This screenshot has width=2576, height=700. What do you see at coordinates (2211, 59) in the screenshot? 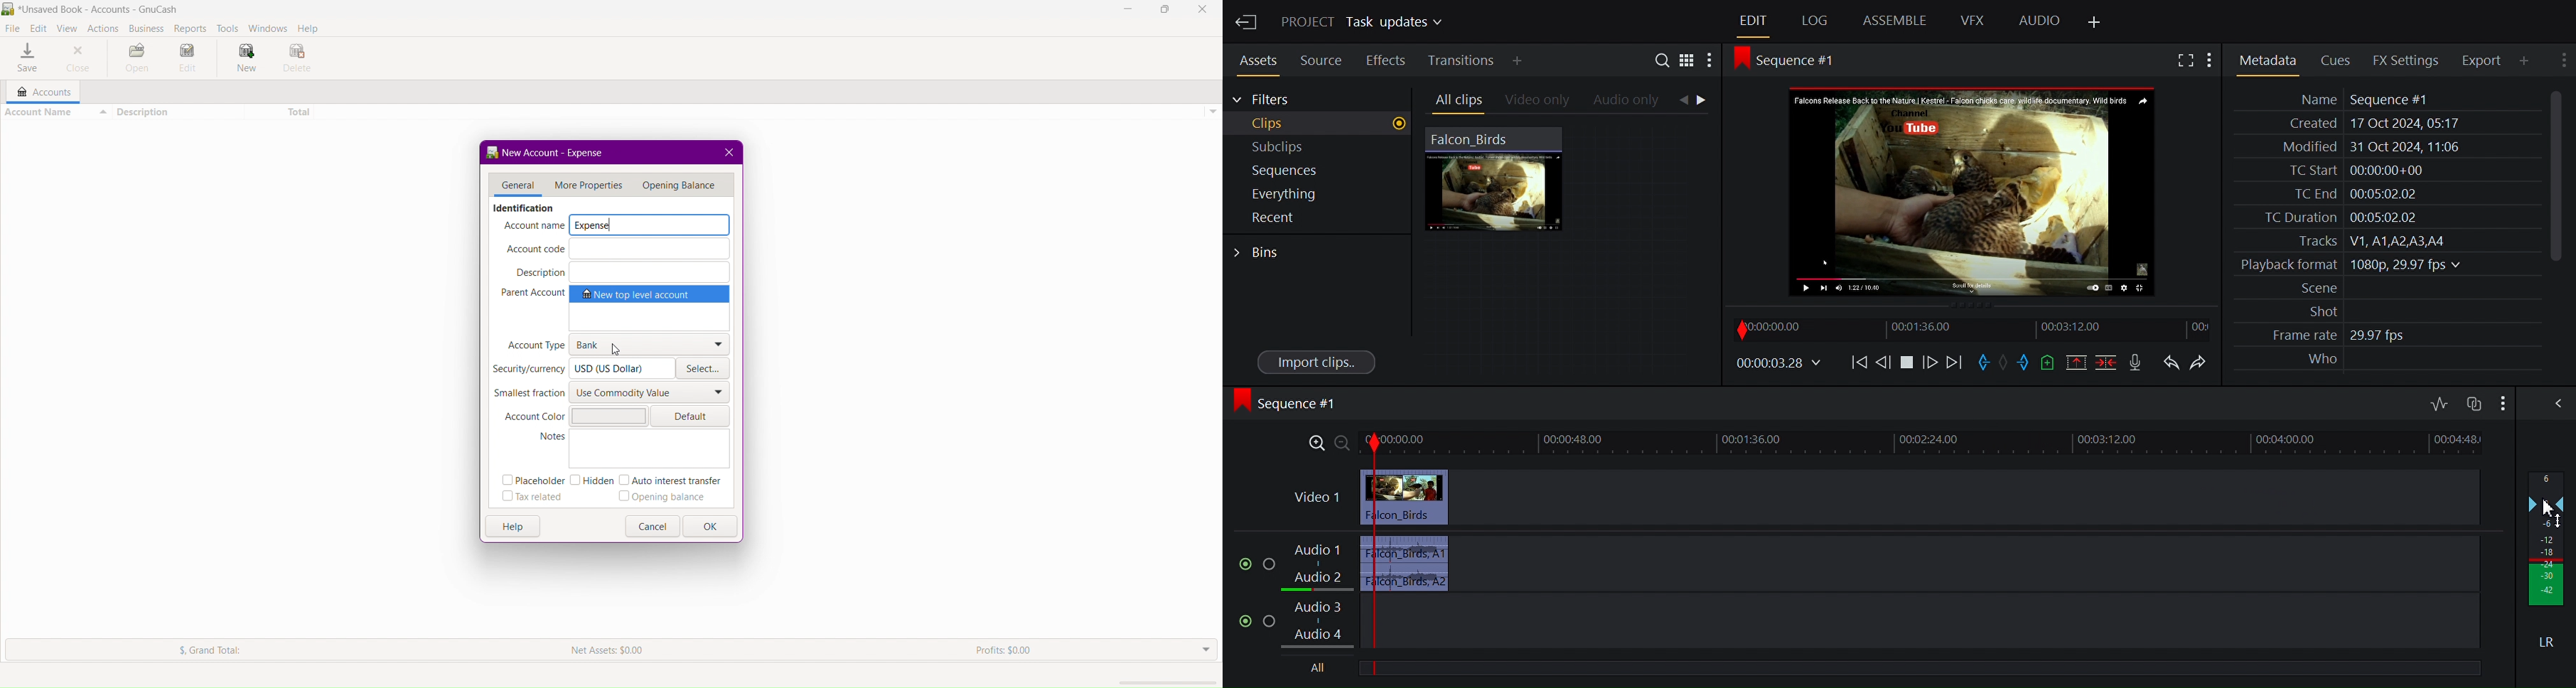
I see `Show more options` at bounding box center [2211, 59].